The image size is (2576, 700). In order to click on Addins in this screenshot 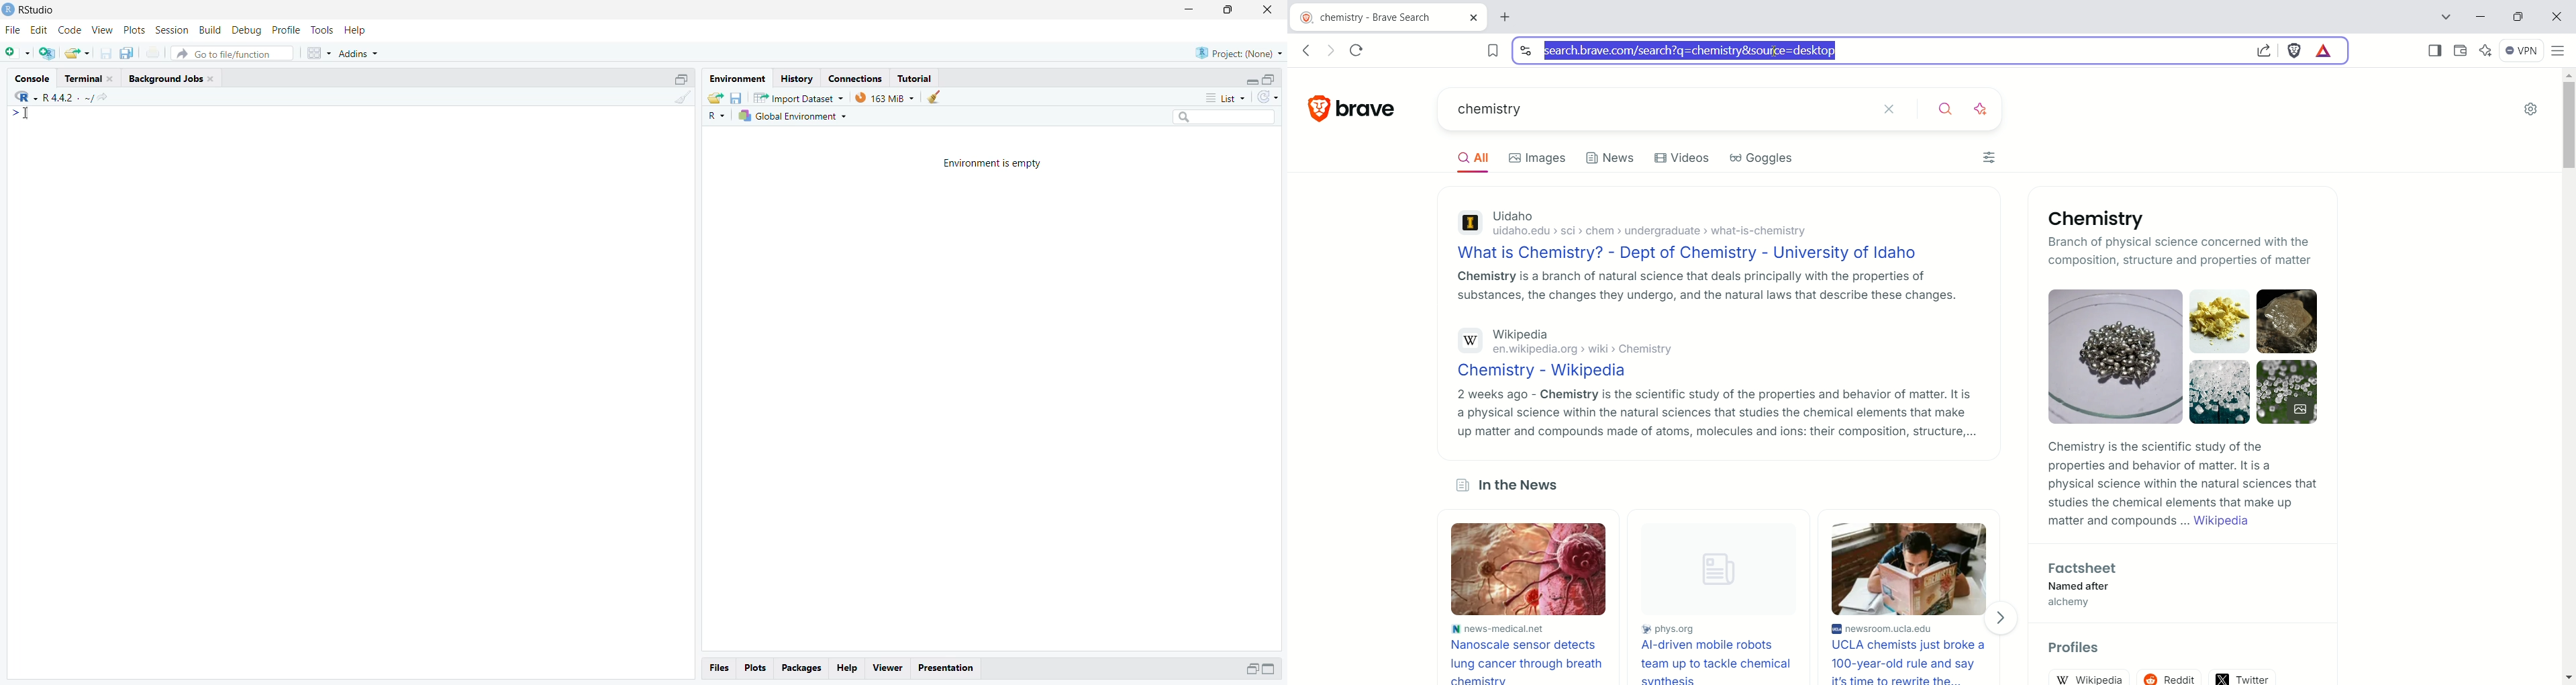, I will do `click(359, 53)`.